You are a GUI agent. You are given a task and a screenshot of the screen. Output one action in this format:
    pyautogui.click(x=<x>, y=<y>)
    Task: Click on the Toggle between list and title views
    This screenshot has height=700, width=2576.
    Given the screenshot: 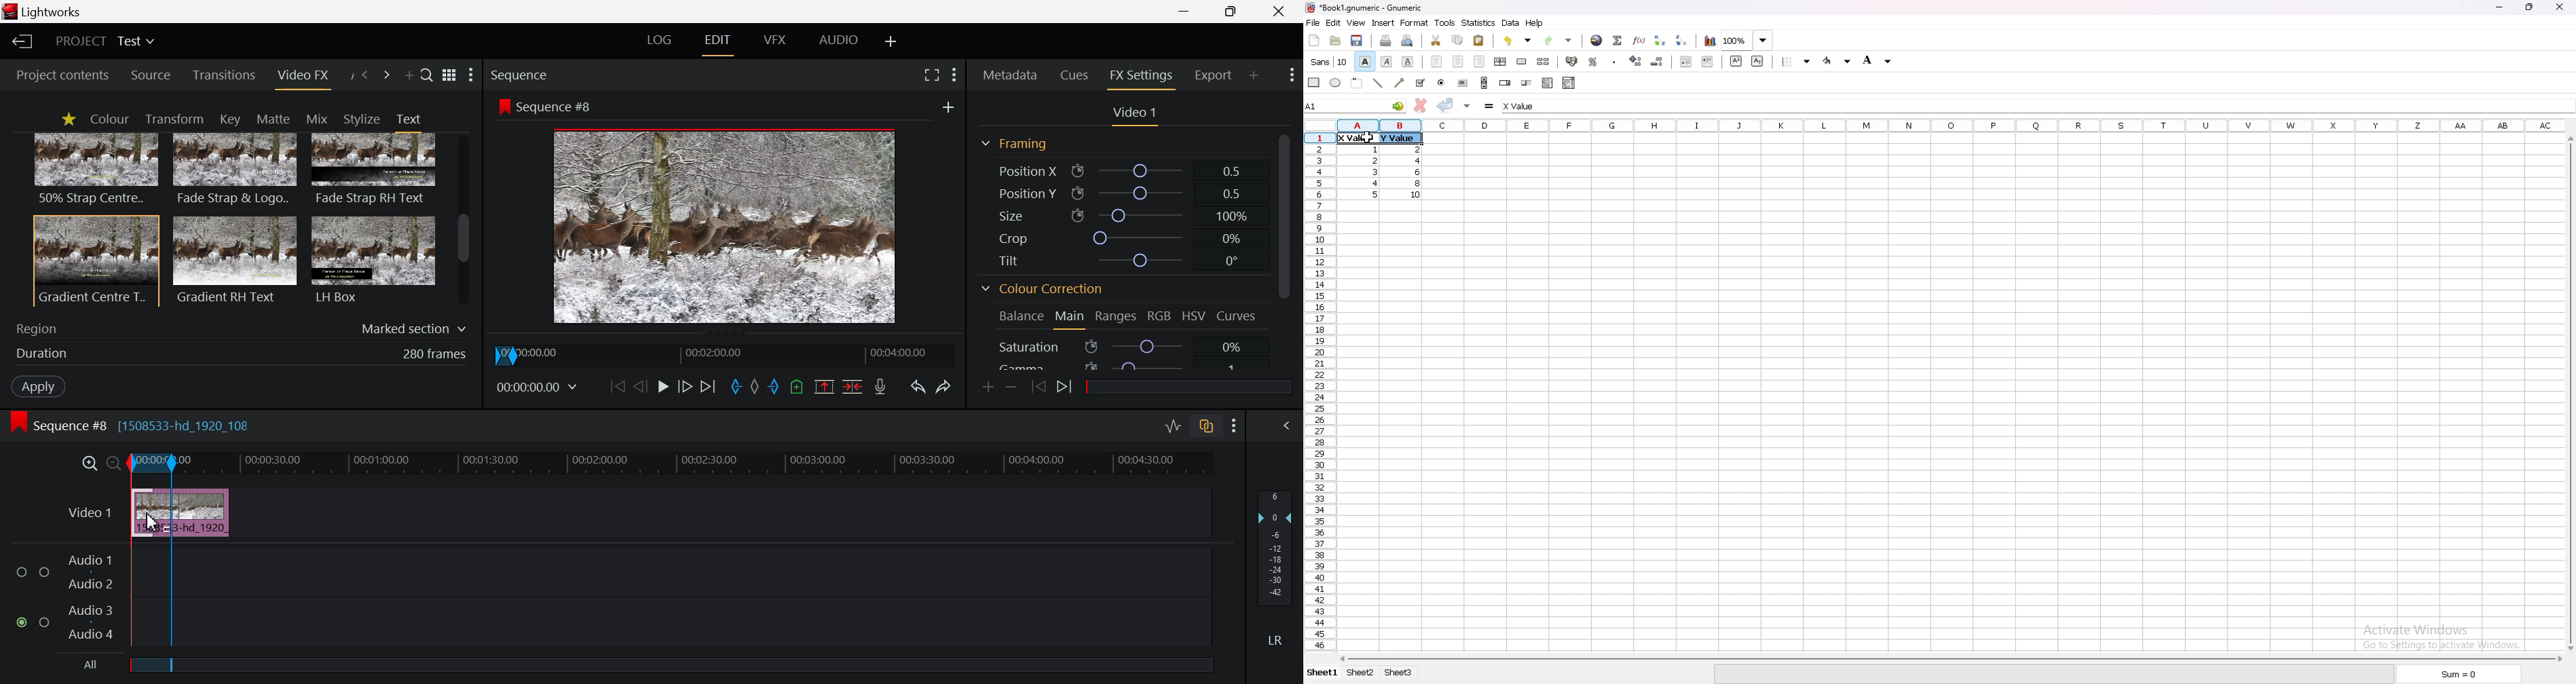 What is the action you would take?
    pyautogui.click(x=451, y=75)
    